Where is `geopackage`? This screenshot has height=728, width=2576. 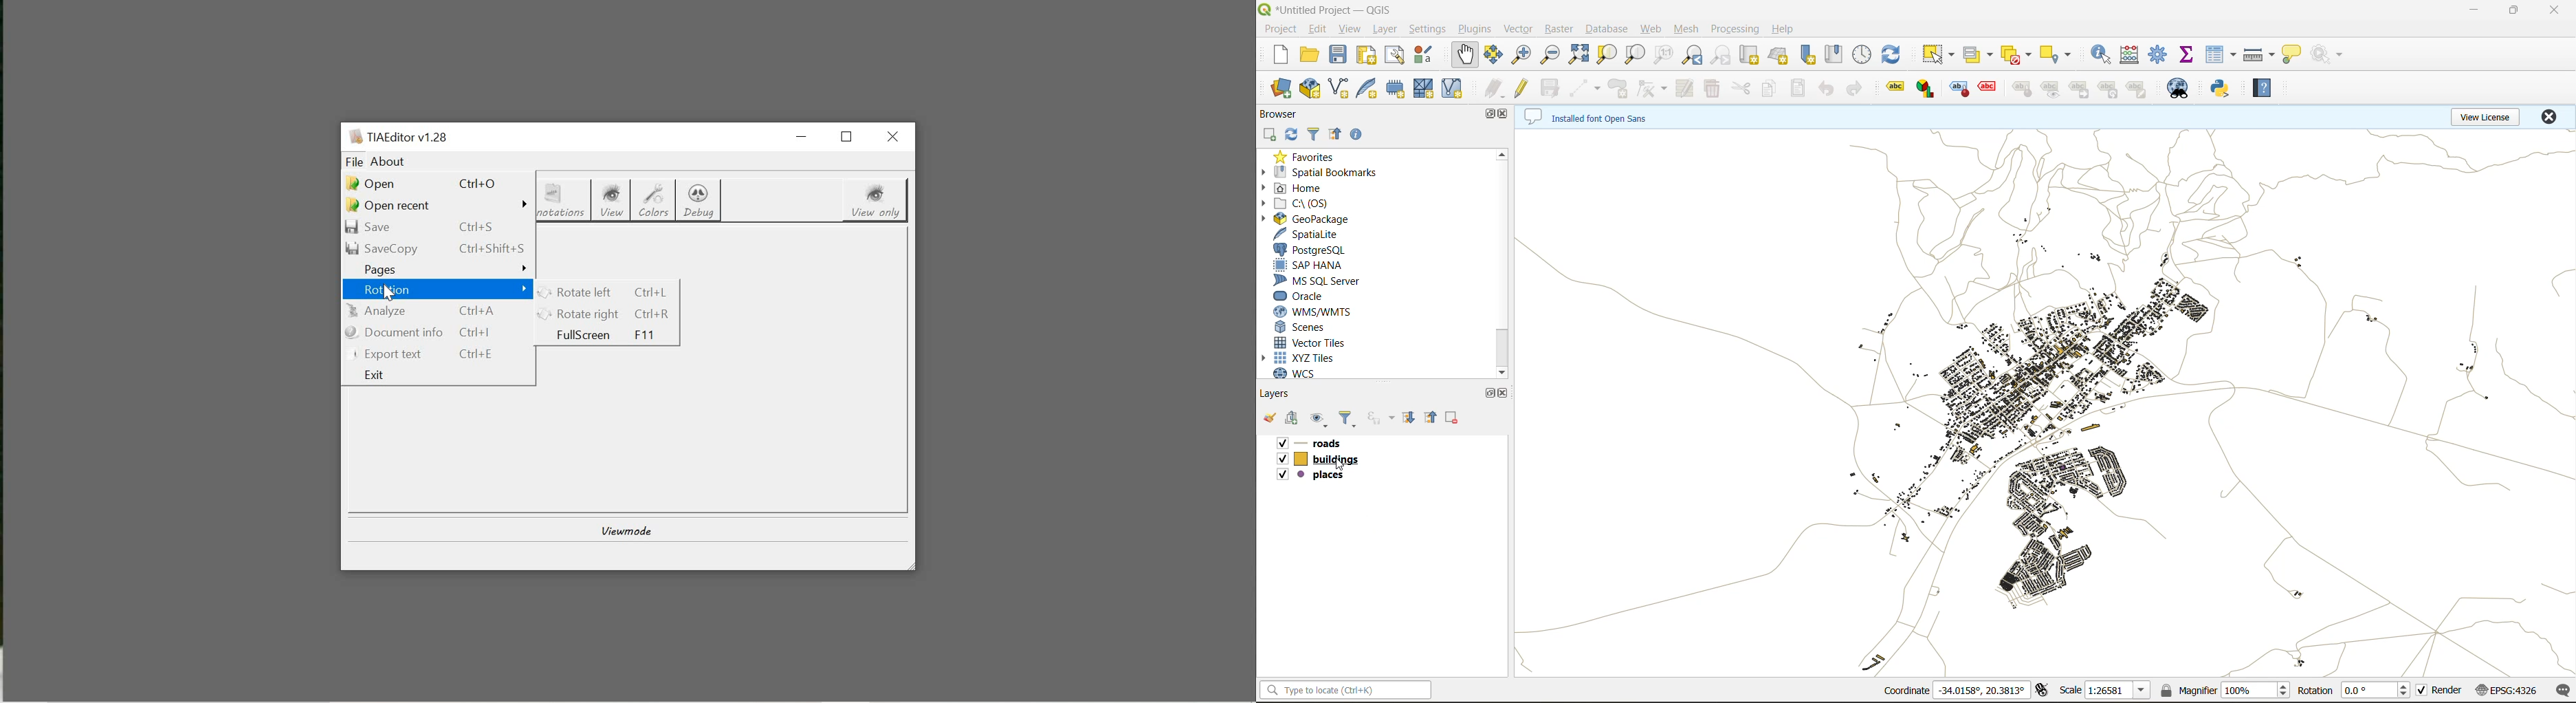
geopackage is located at coordinates (1314, 221).